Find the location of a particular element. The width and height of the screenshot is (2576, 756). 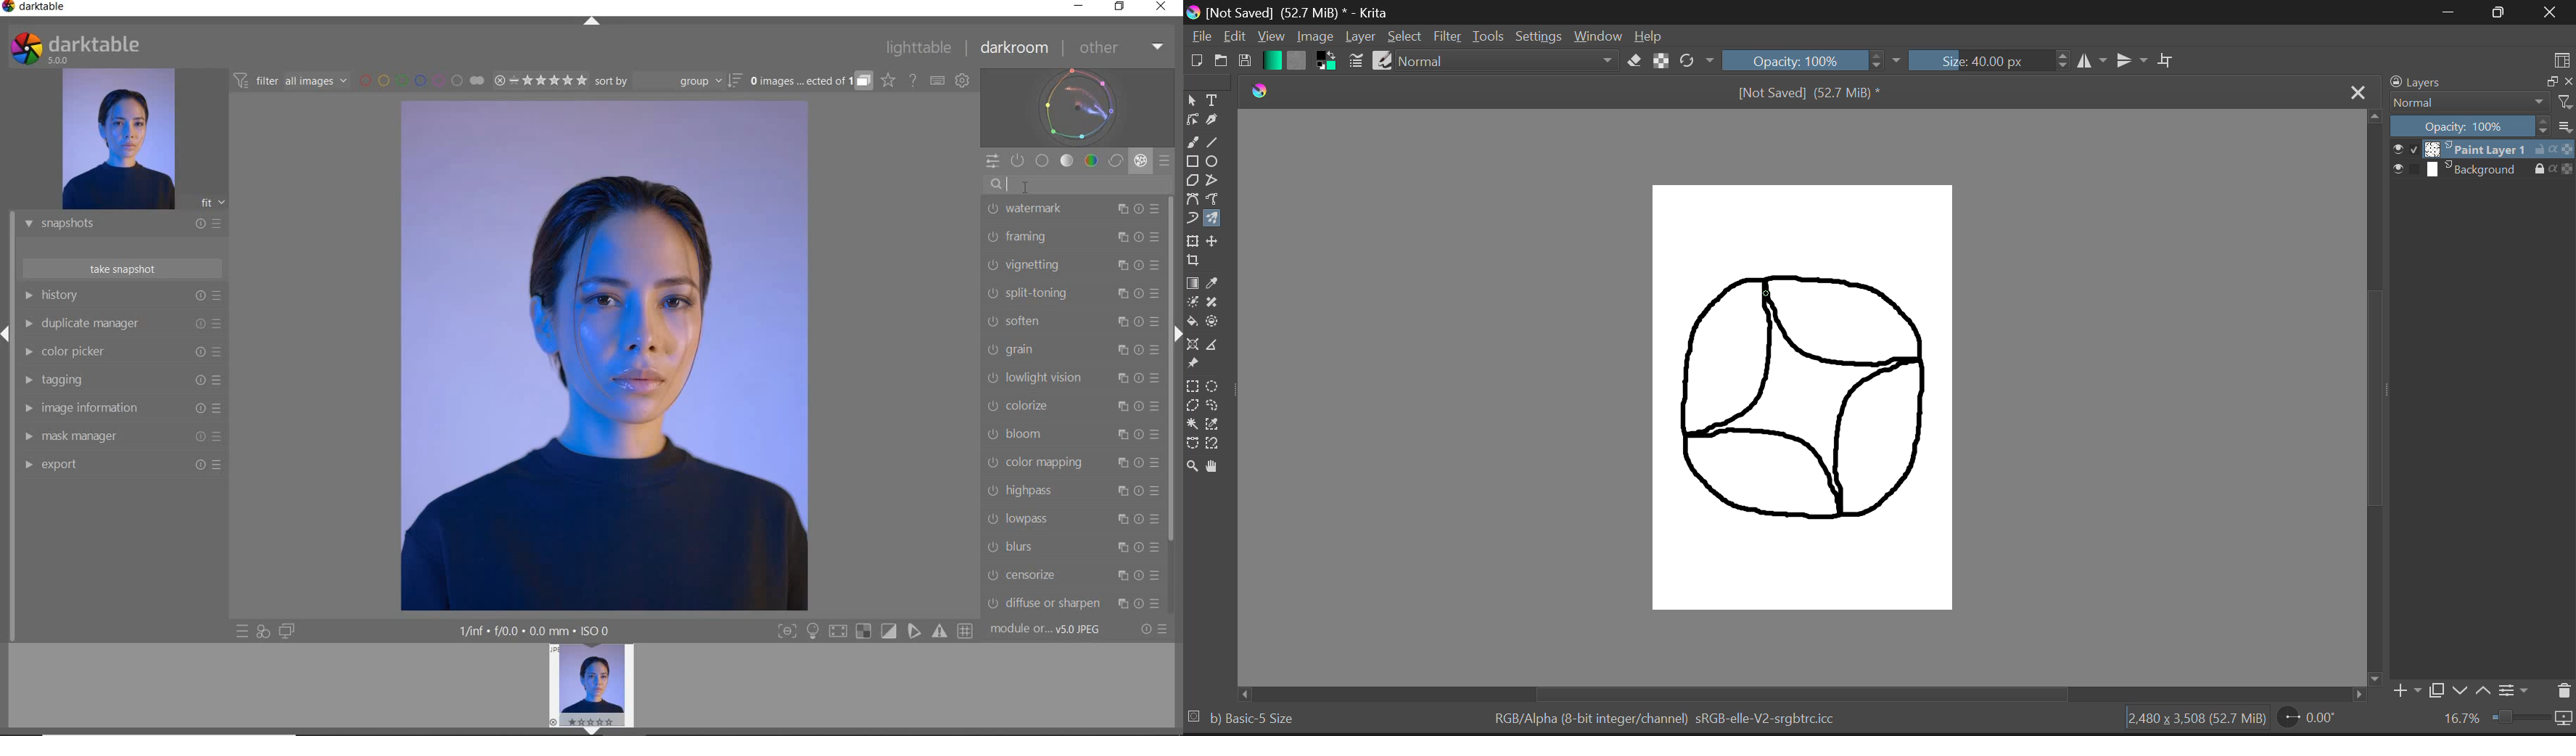

GRAIN is located at coordinates (1074, 349).